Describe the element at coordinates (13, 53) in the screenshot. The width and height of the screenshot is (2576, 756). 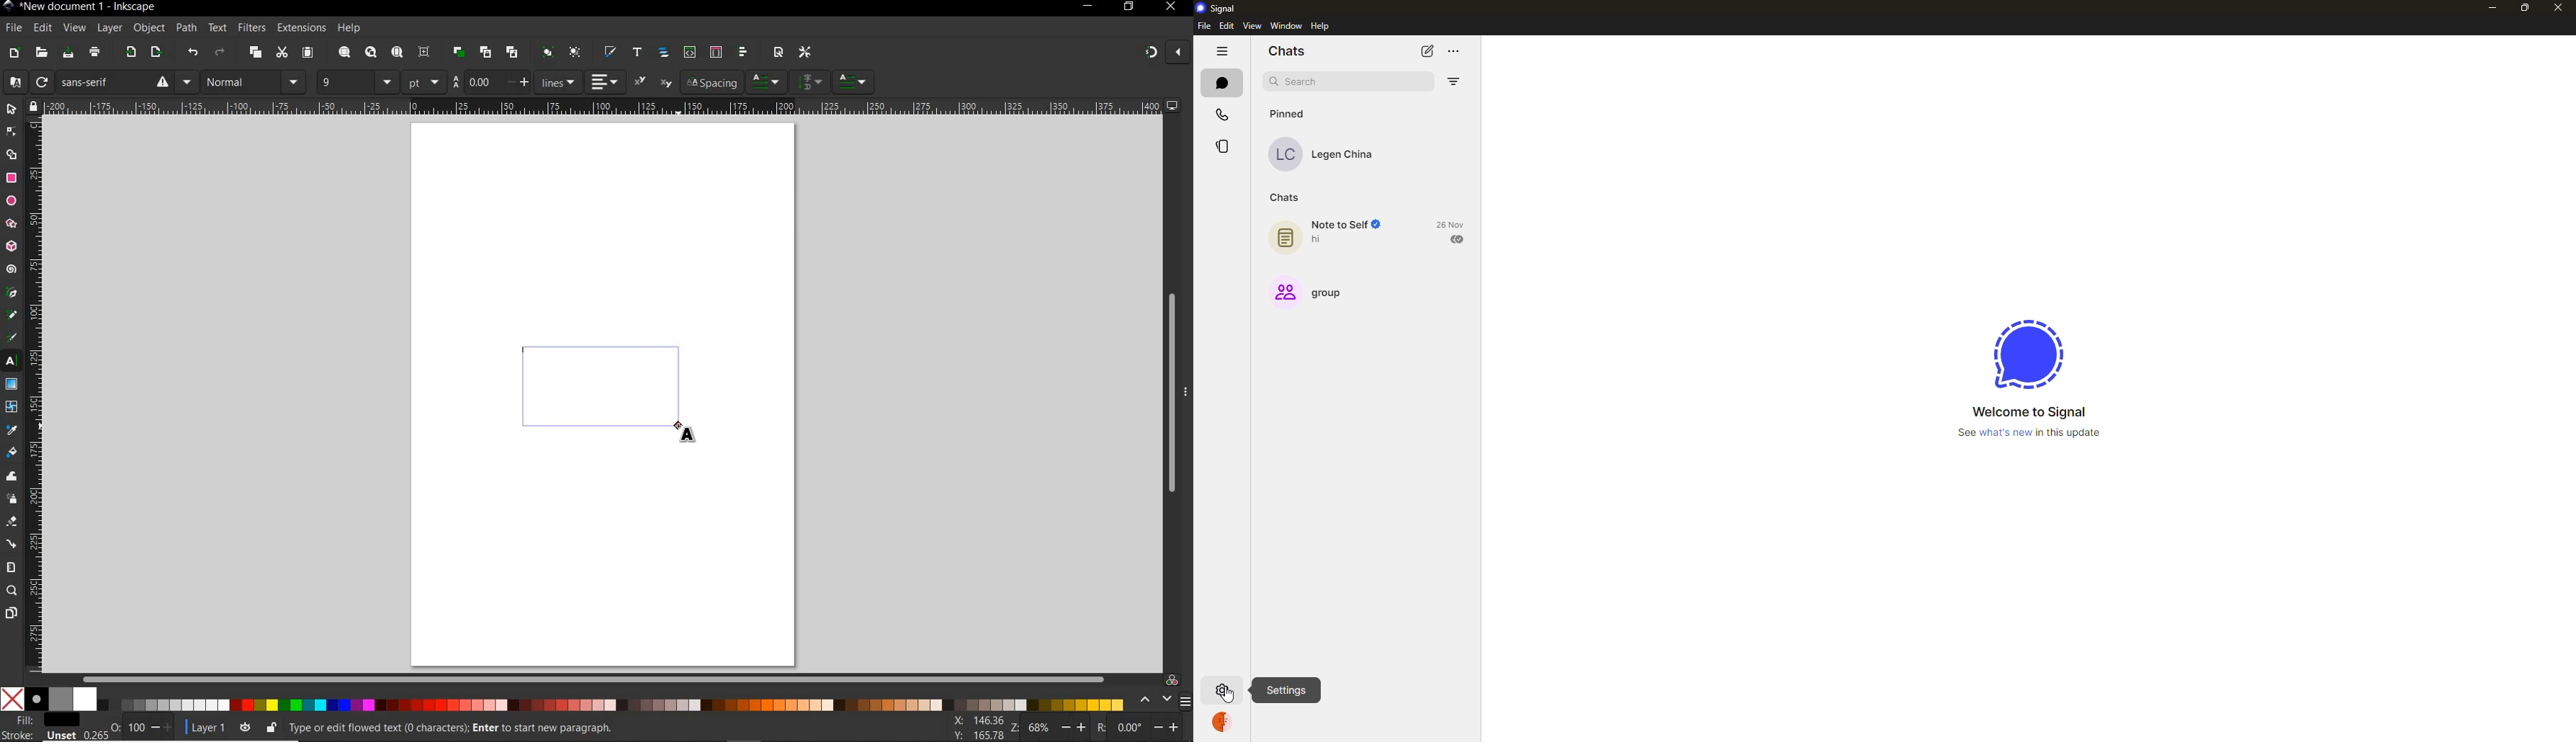
I see `new` at that location.